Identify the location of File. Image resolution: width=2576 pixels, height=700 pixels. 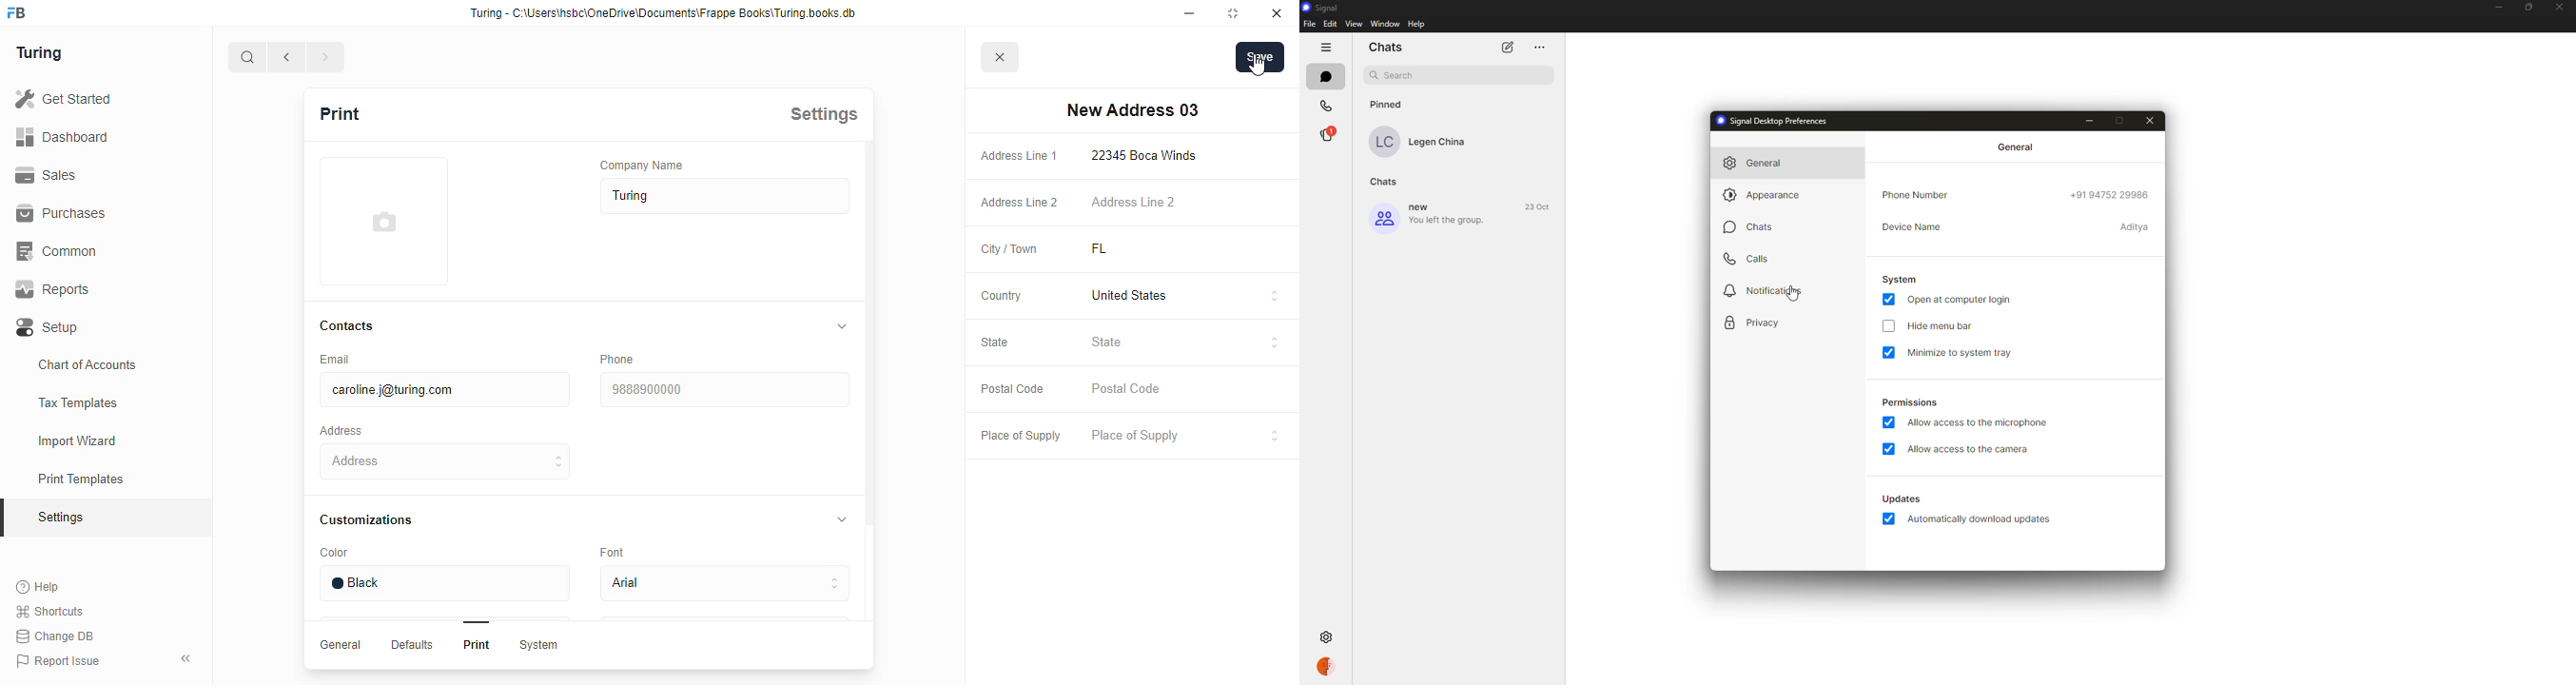
(1310, 23).